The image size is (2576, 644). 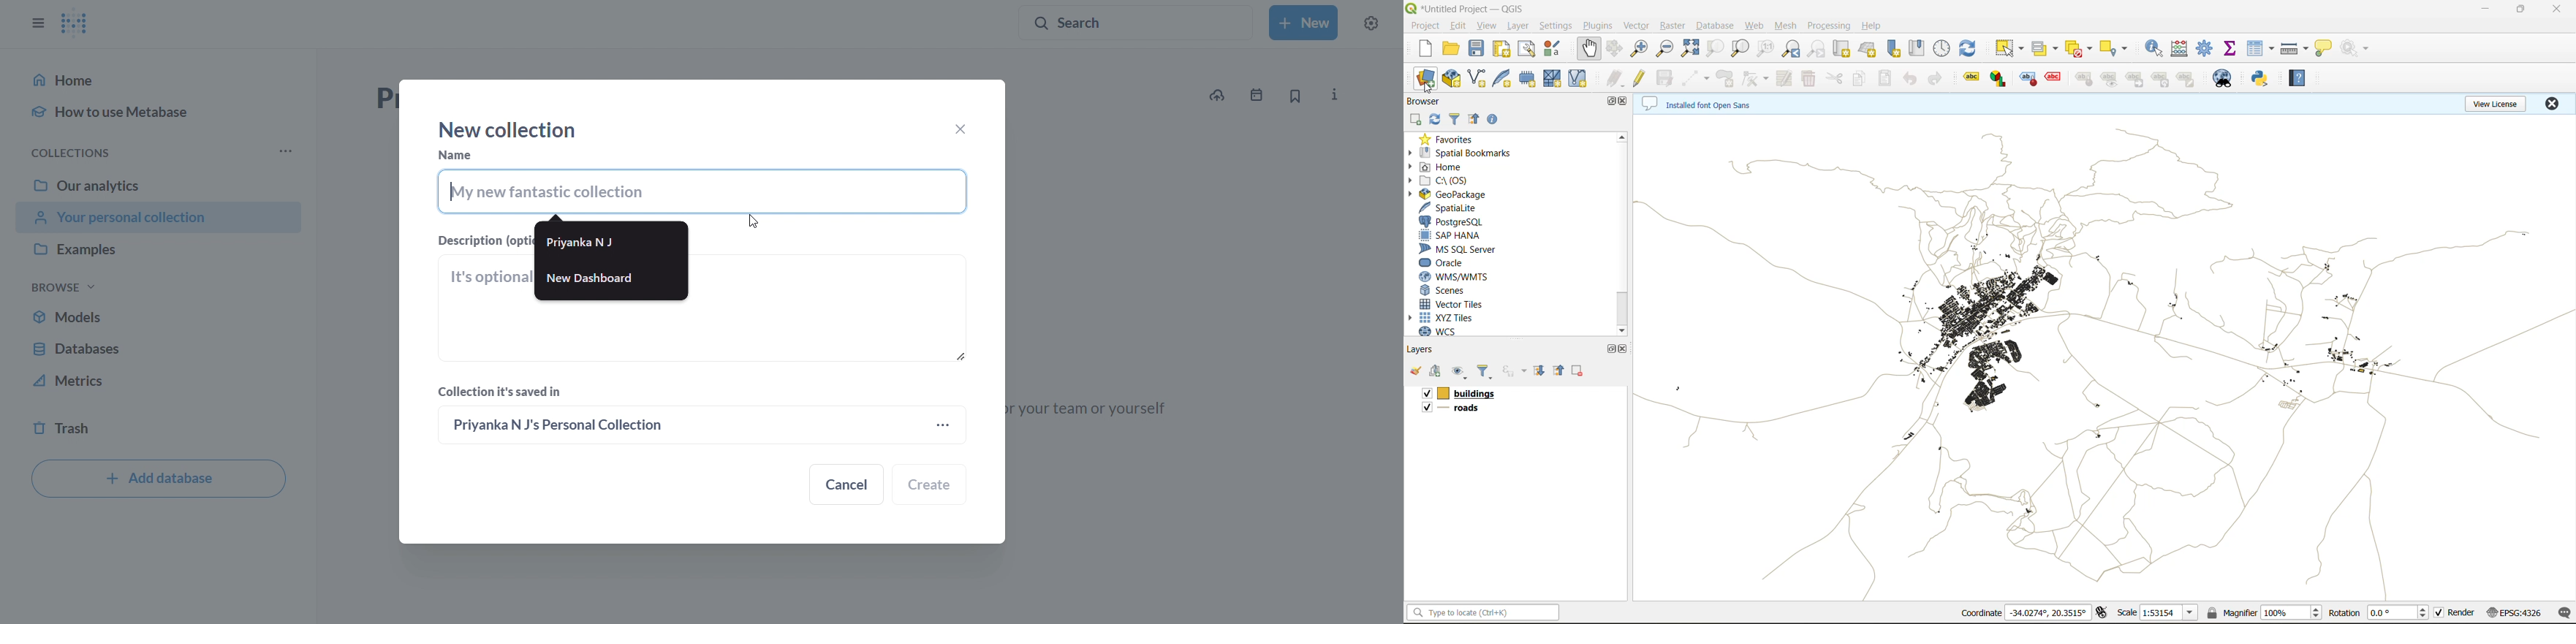 What do you see at coordinates (63, 151) in the screenshot?
I see `collections` at bounding box center [63, 151].